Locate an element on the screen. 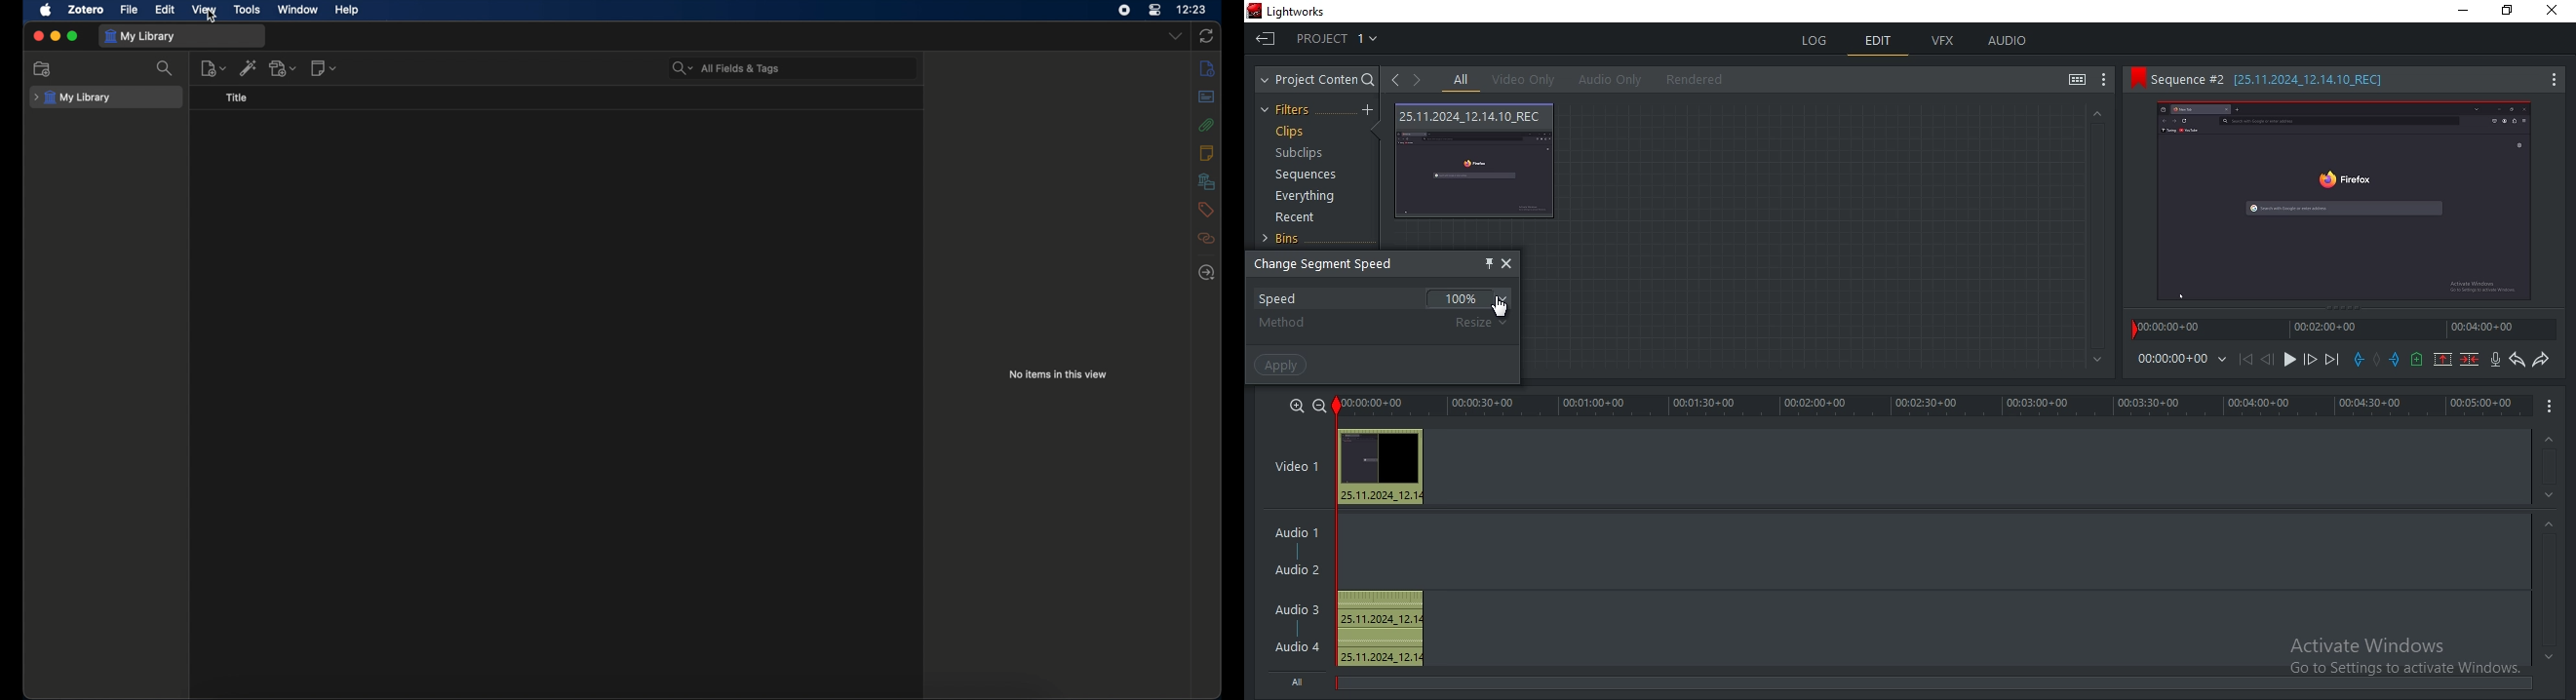  close is located at coordinates (1507, 263).